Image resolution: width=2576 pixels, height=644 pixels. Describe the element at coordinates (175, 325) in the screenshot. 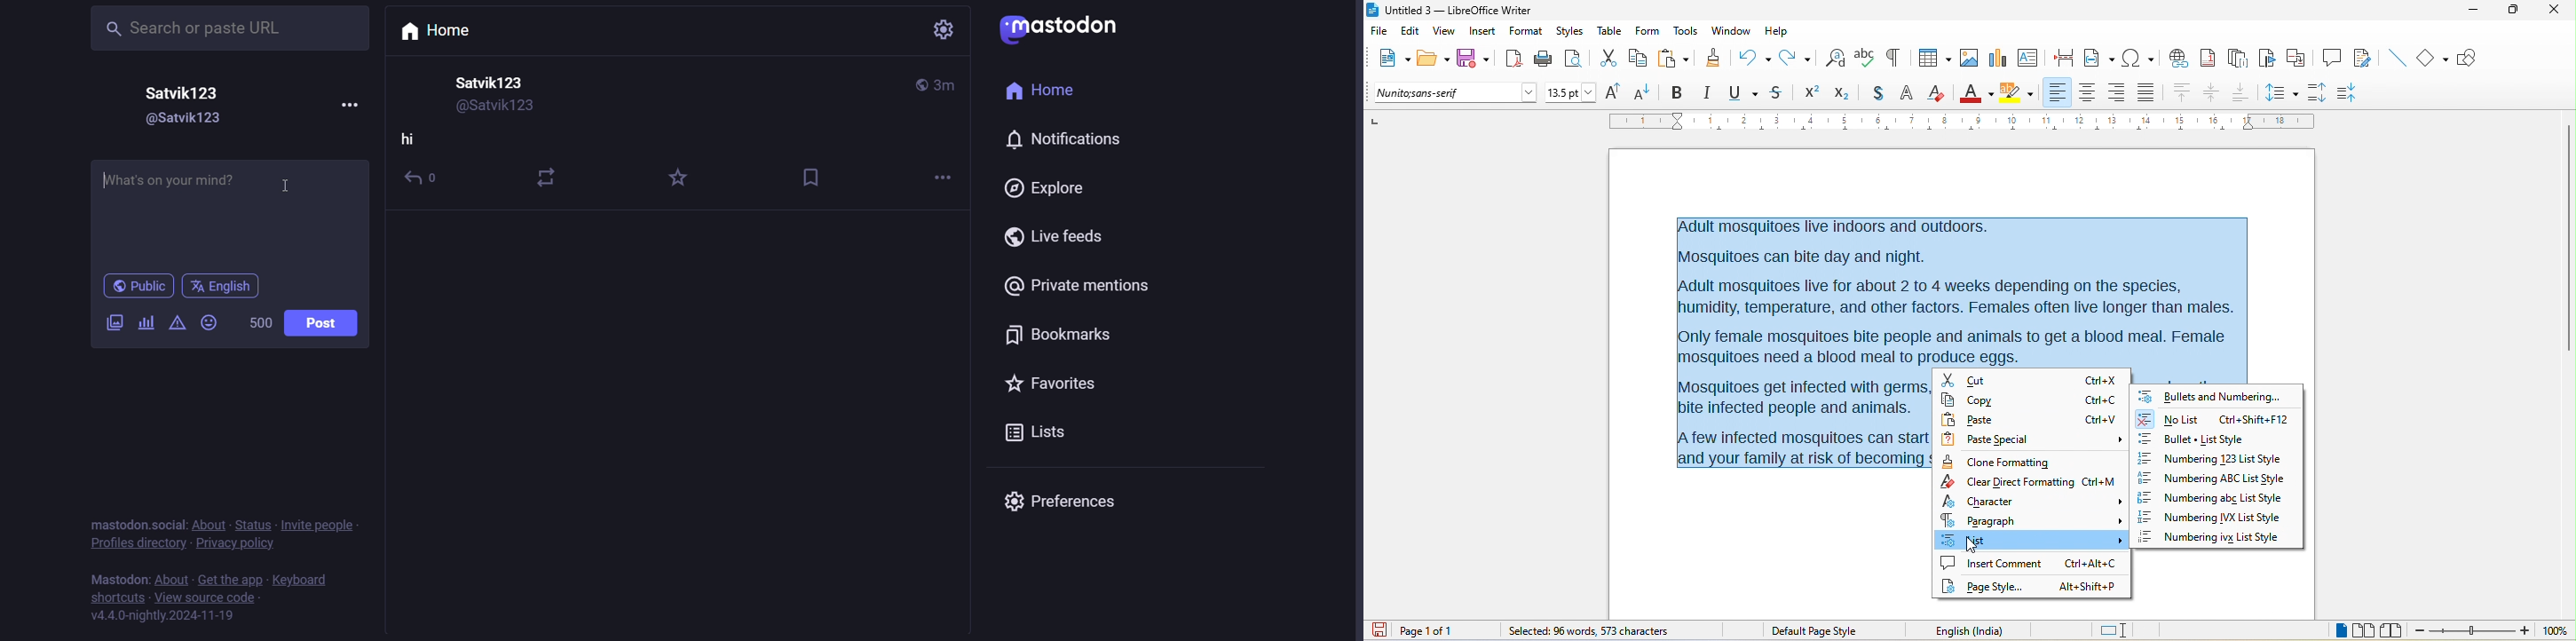

I see `content warning` at that location.